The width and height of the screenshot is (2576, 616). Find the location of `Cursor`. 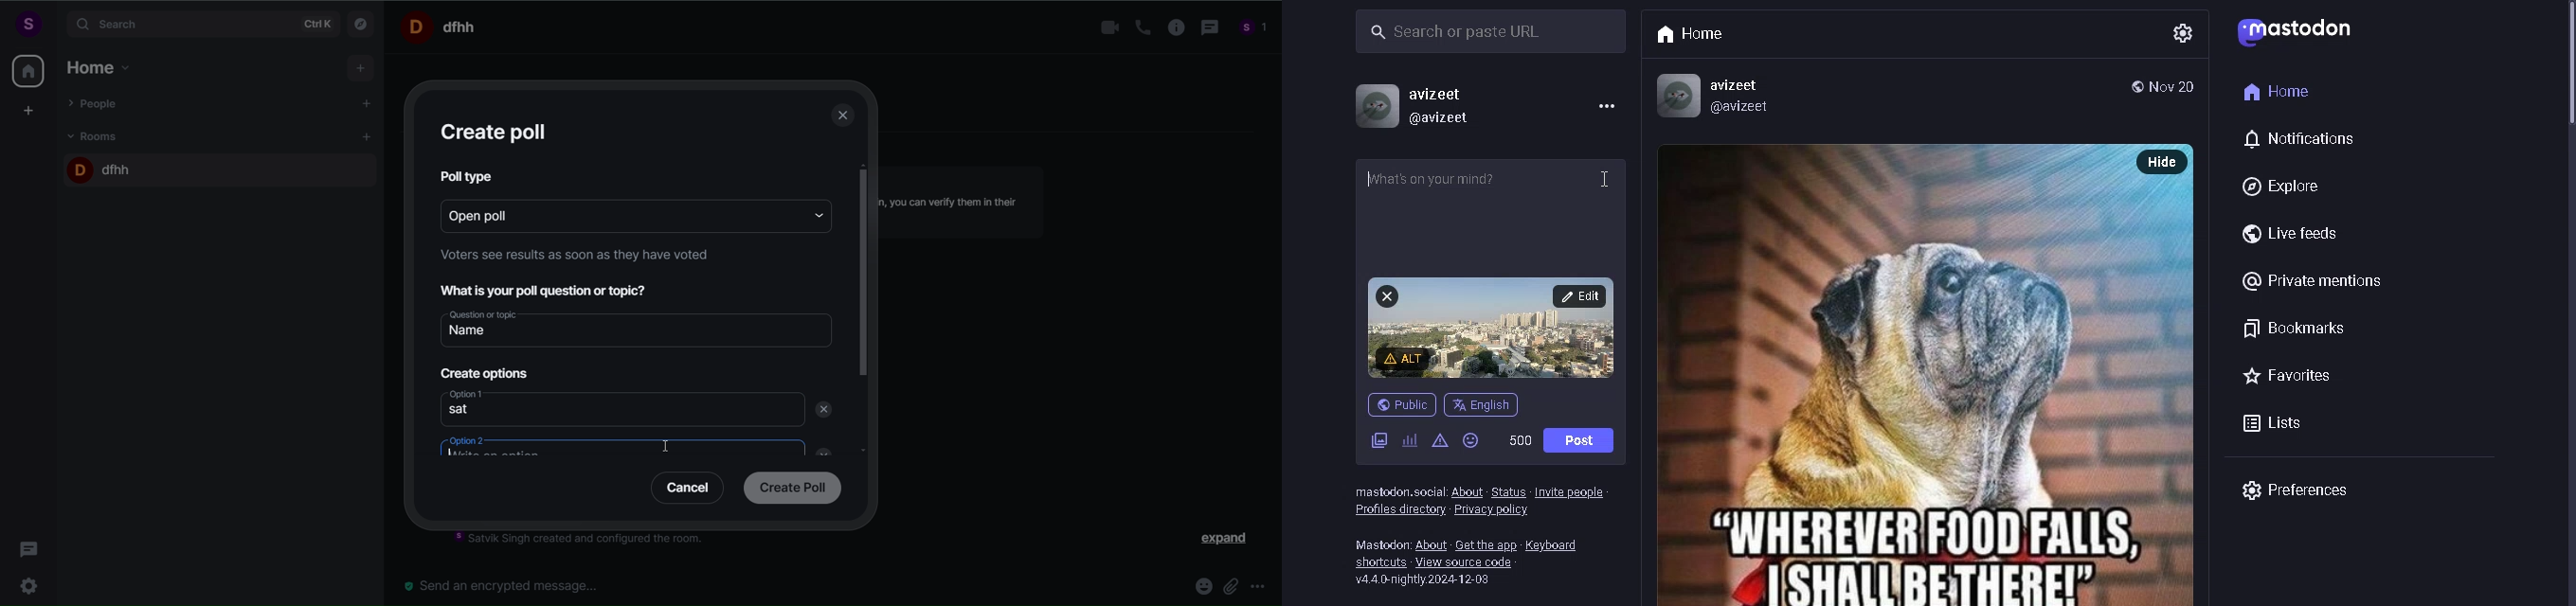

Cursor is located at coordinates (672, 449).